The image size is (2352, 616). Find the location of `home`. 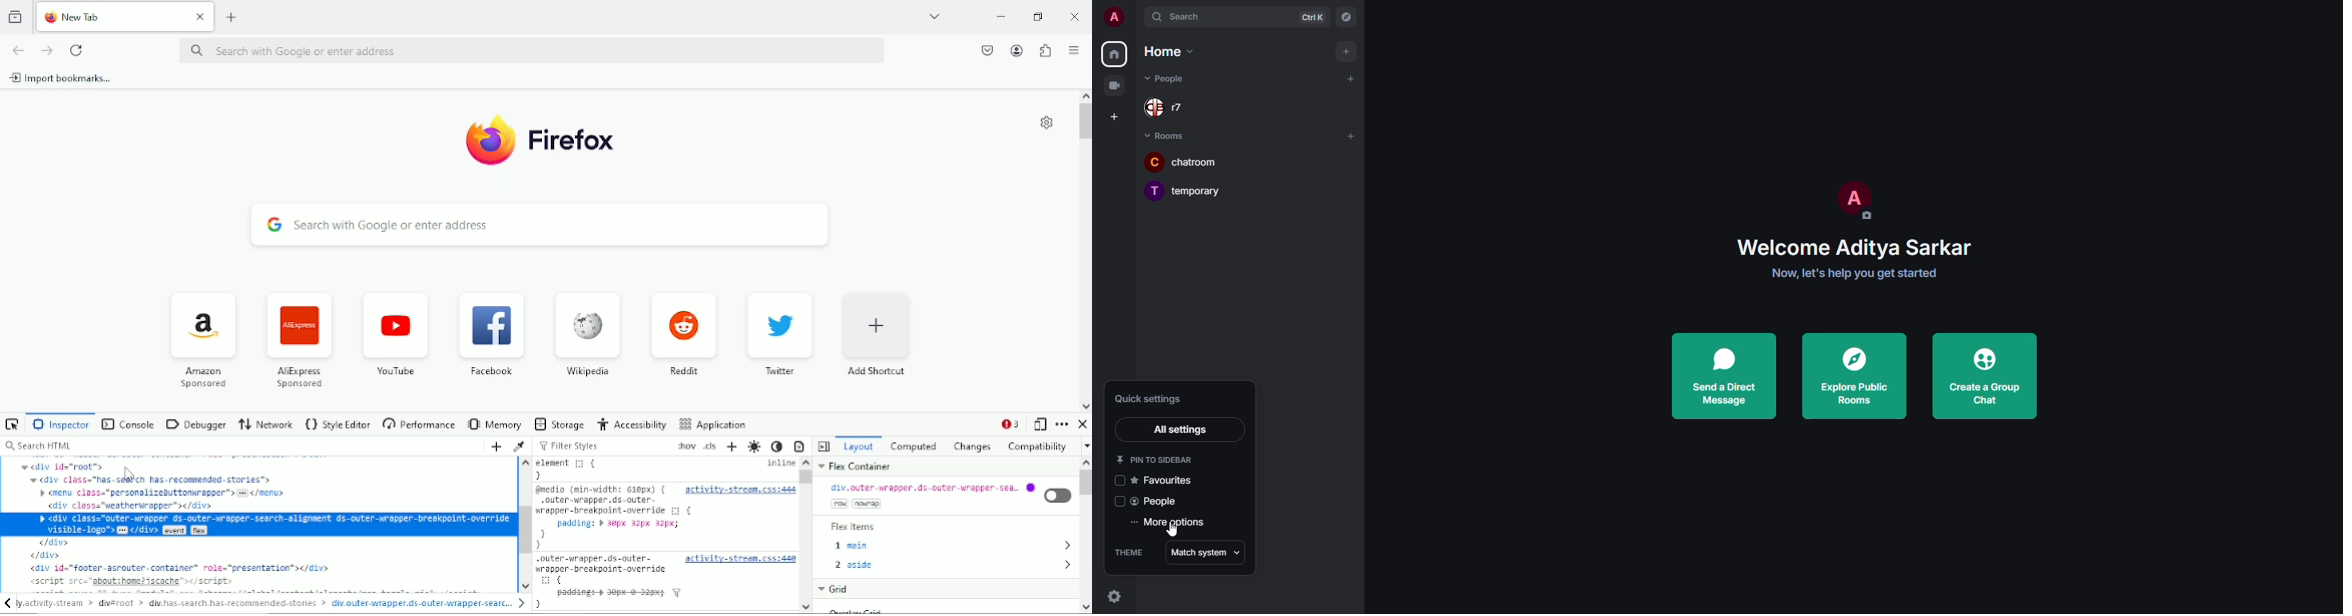

home is located at coordinates (1113, 52).